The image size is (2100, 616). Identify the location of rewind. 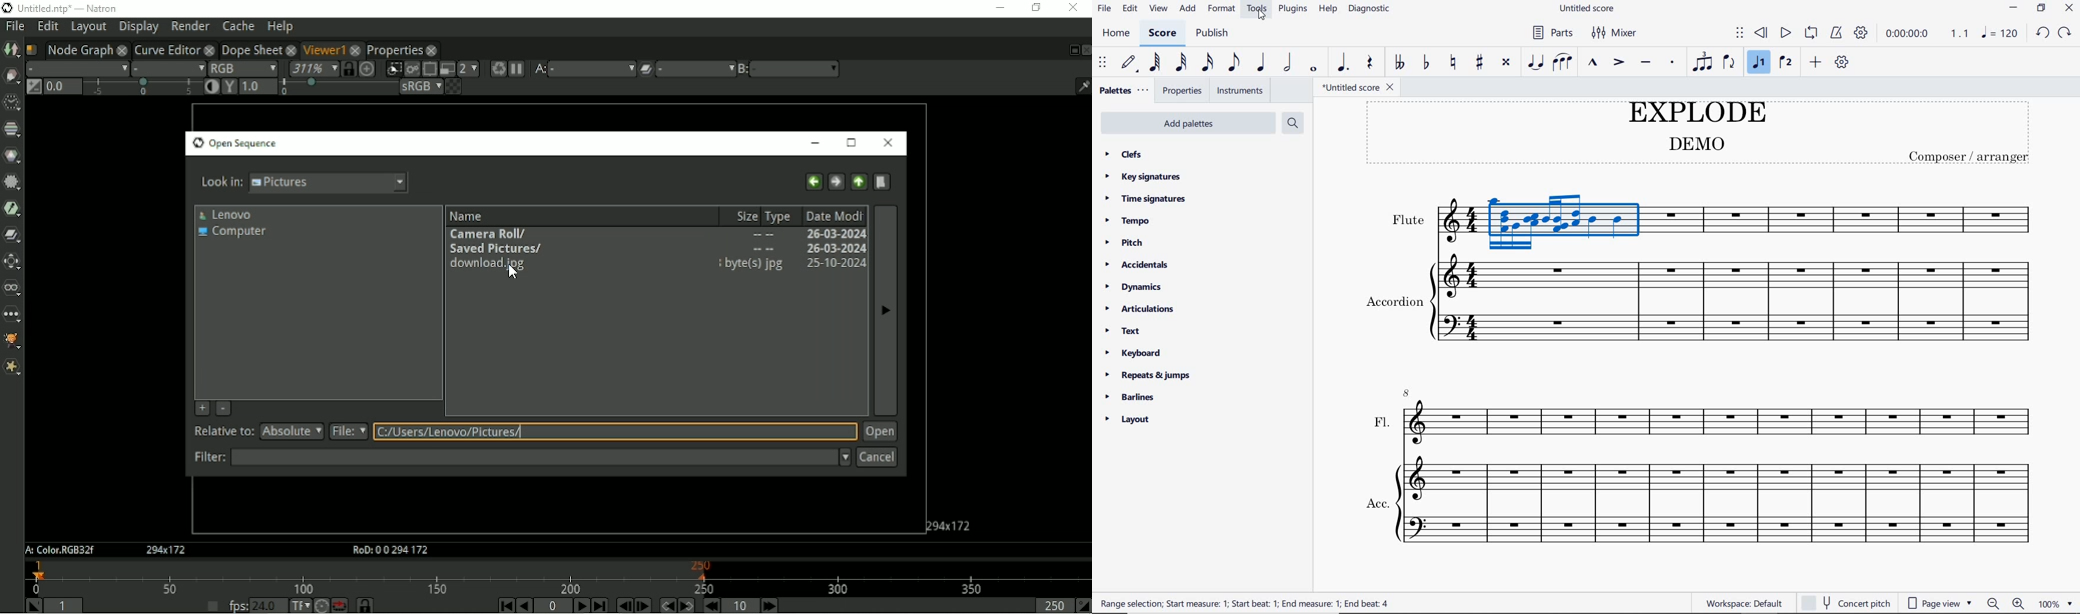
(1763, 33).